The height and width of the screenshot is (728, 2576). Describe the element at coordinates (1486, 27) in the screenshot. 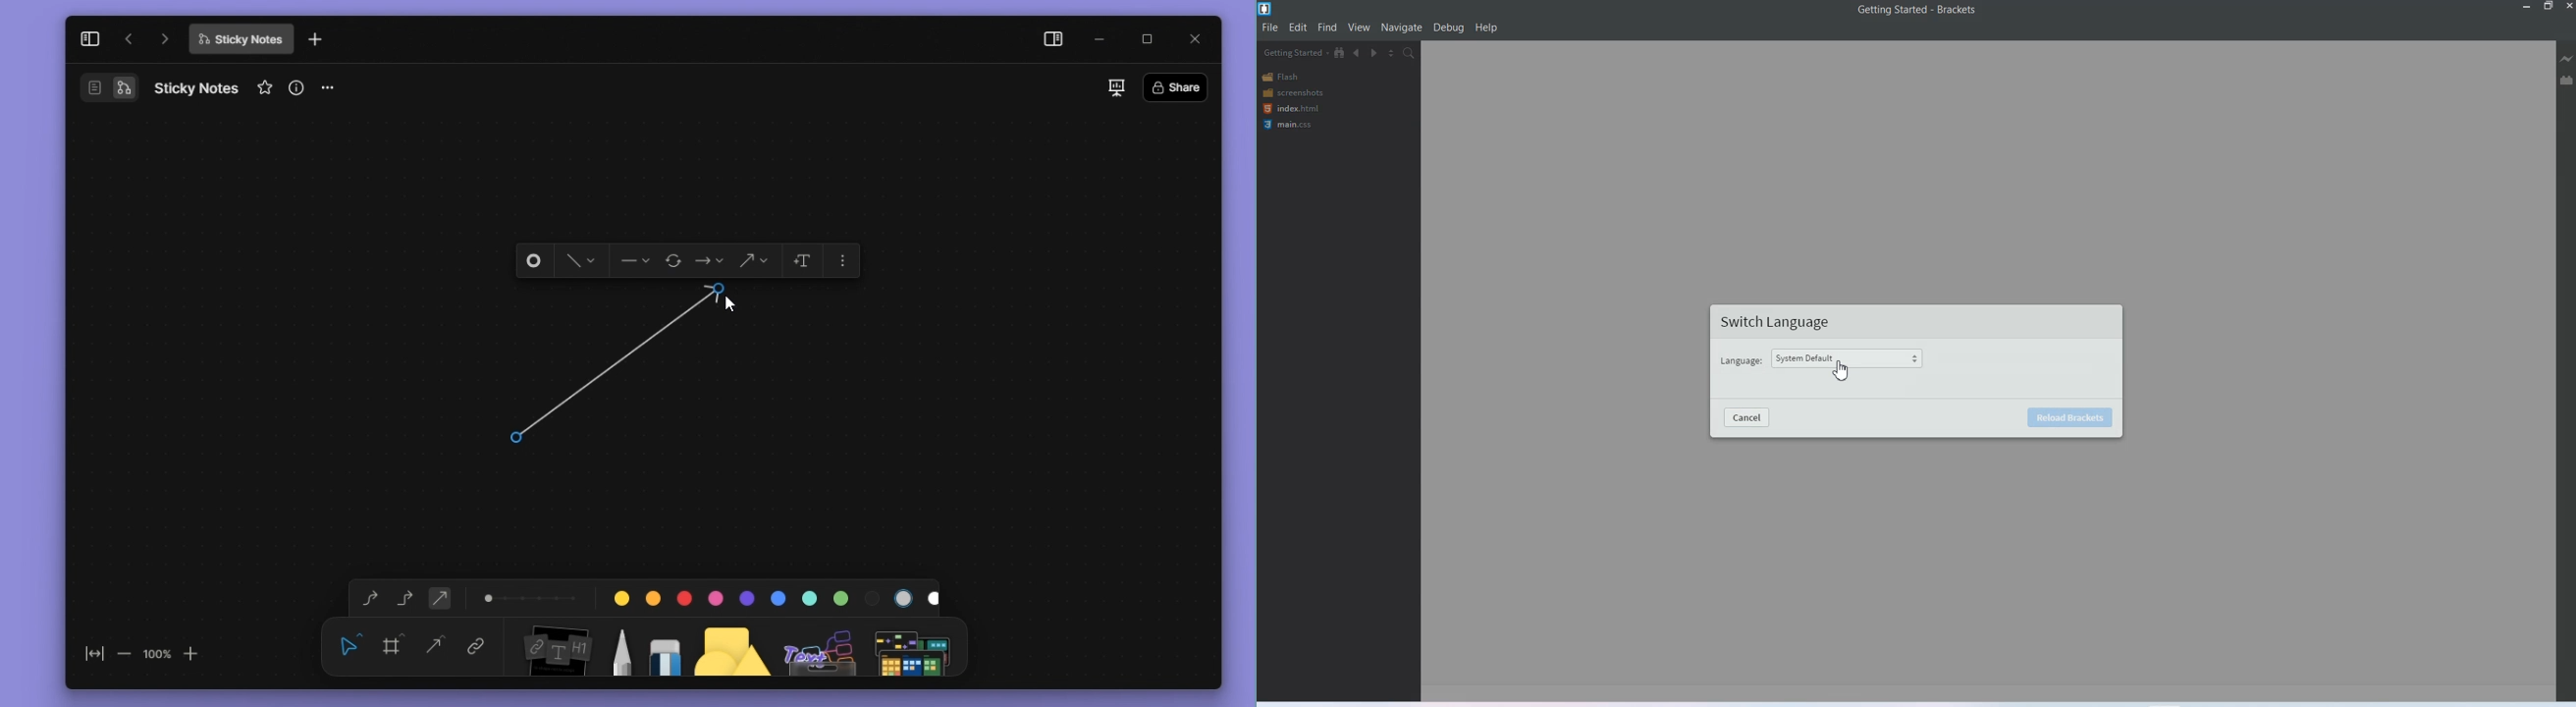

I see `Help` at that location.